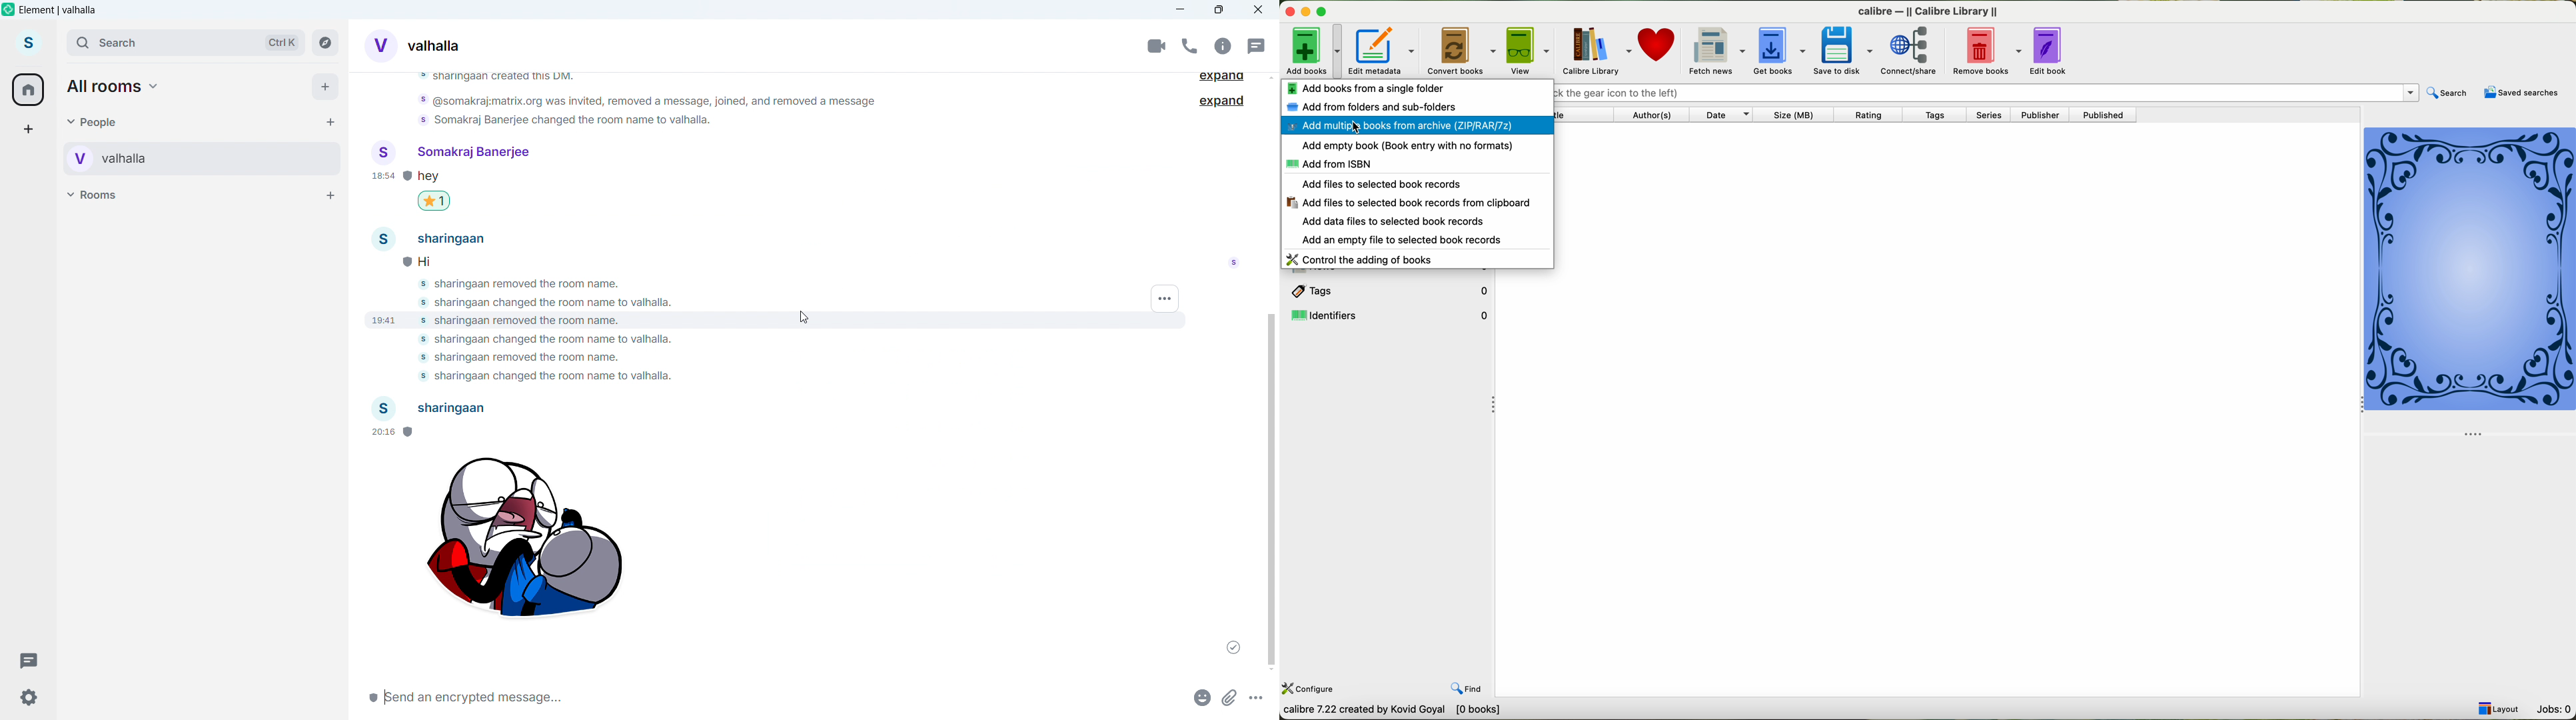 This screenshot has width=2576, height=728. I want to click on hey, so click(441, 177).